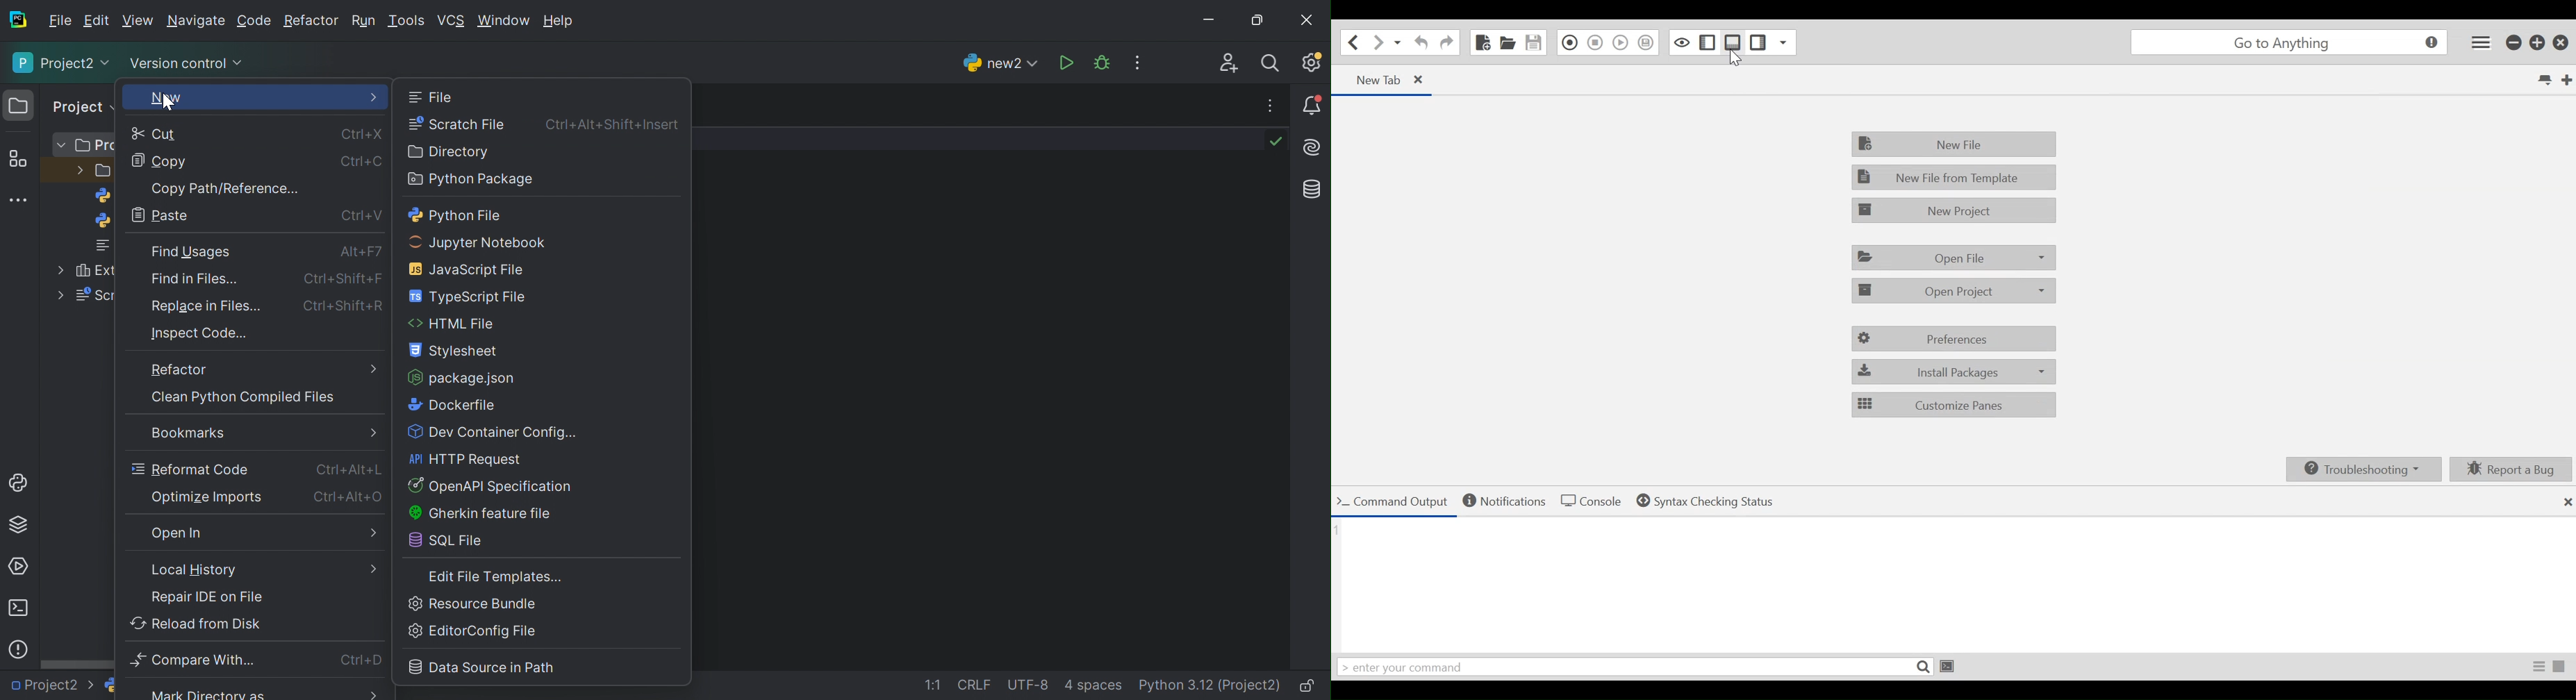 This screenshot has height=700, width=2576. What do you see at coordinates (61, 294) in the screenshot?
I see `More` at bounding box center [61, 294].